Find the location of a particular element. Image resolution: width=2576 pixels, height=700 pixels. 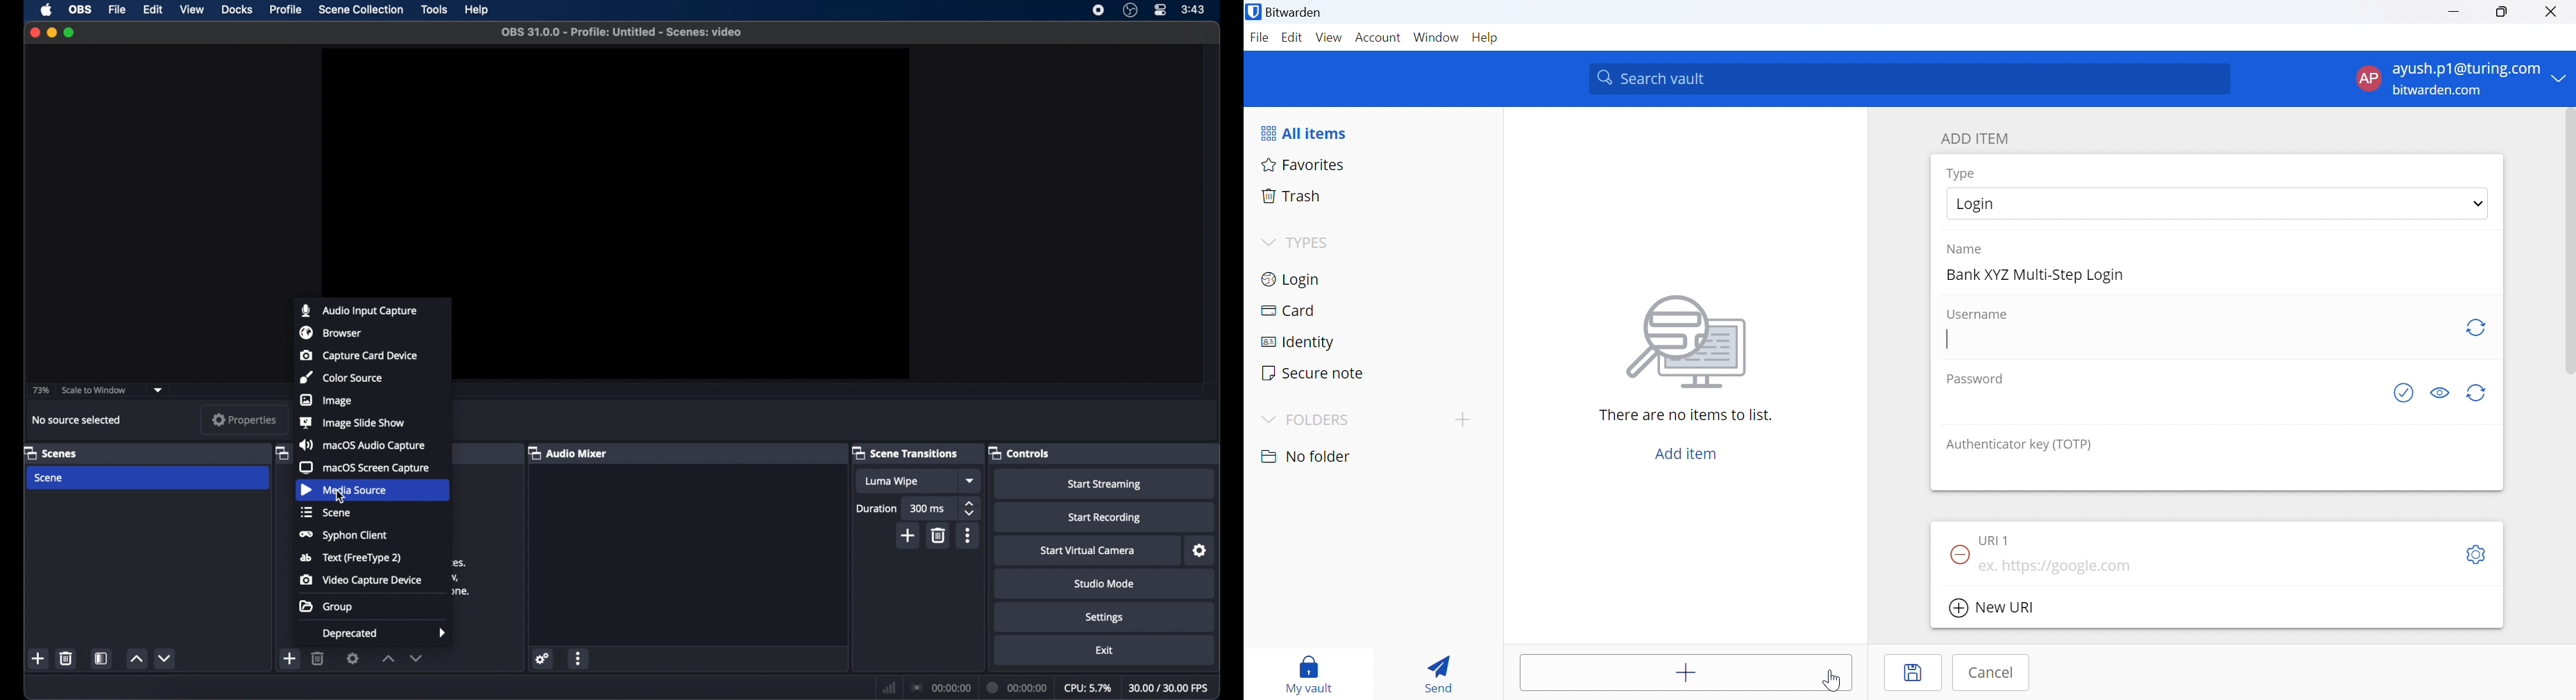

audio mixer is located at coordinates (569, 452).